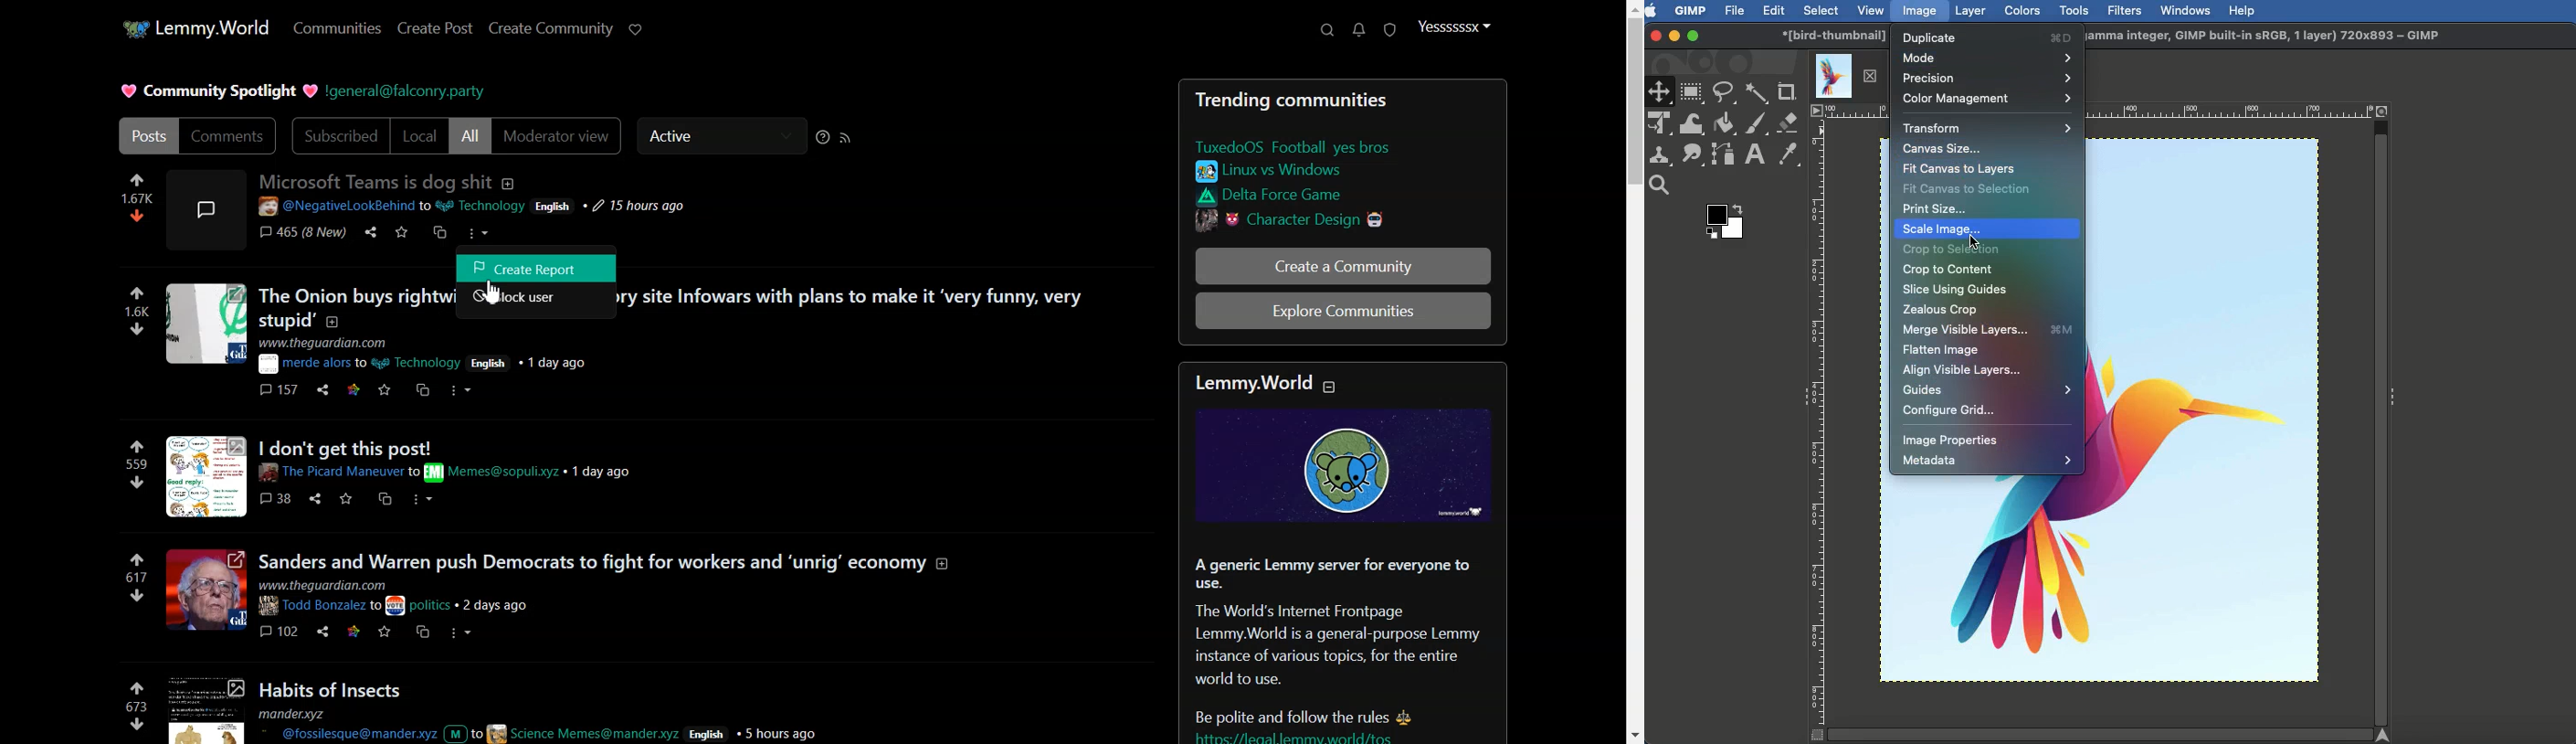 This screenshot has height=756, width=2576. I want to click on Canvas size, so click(1940, 151).